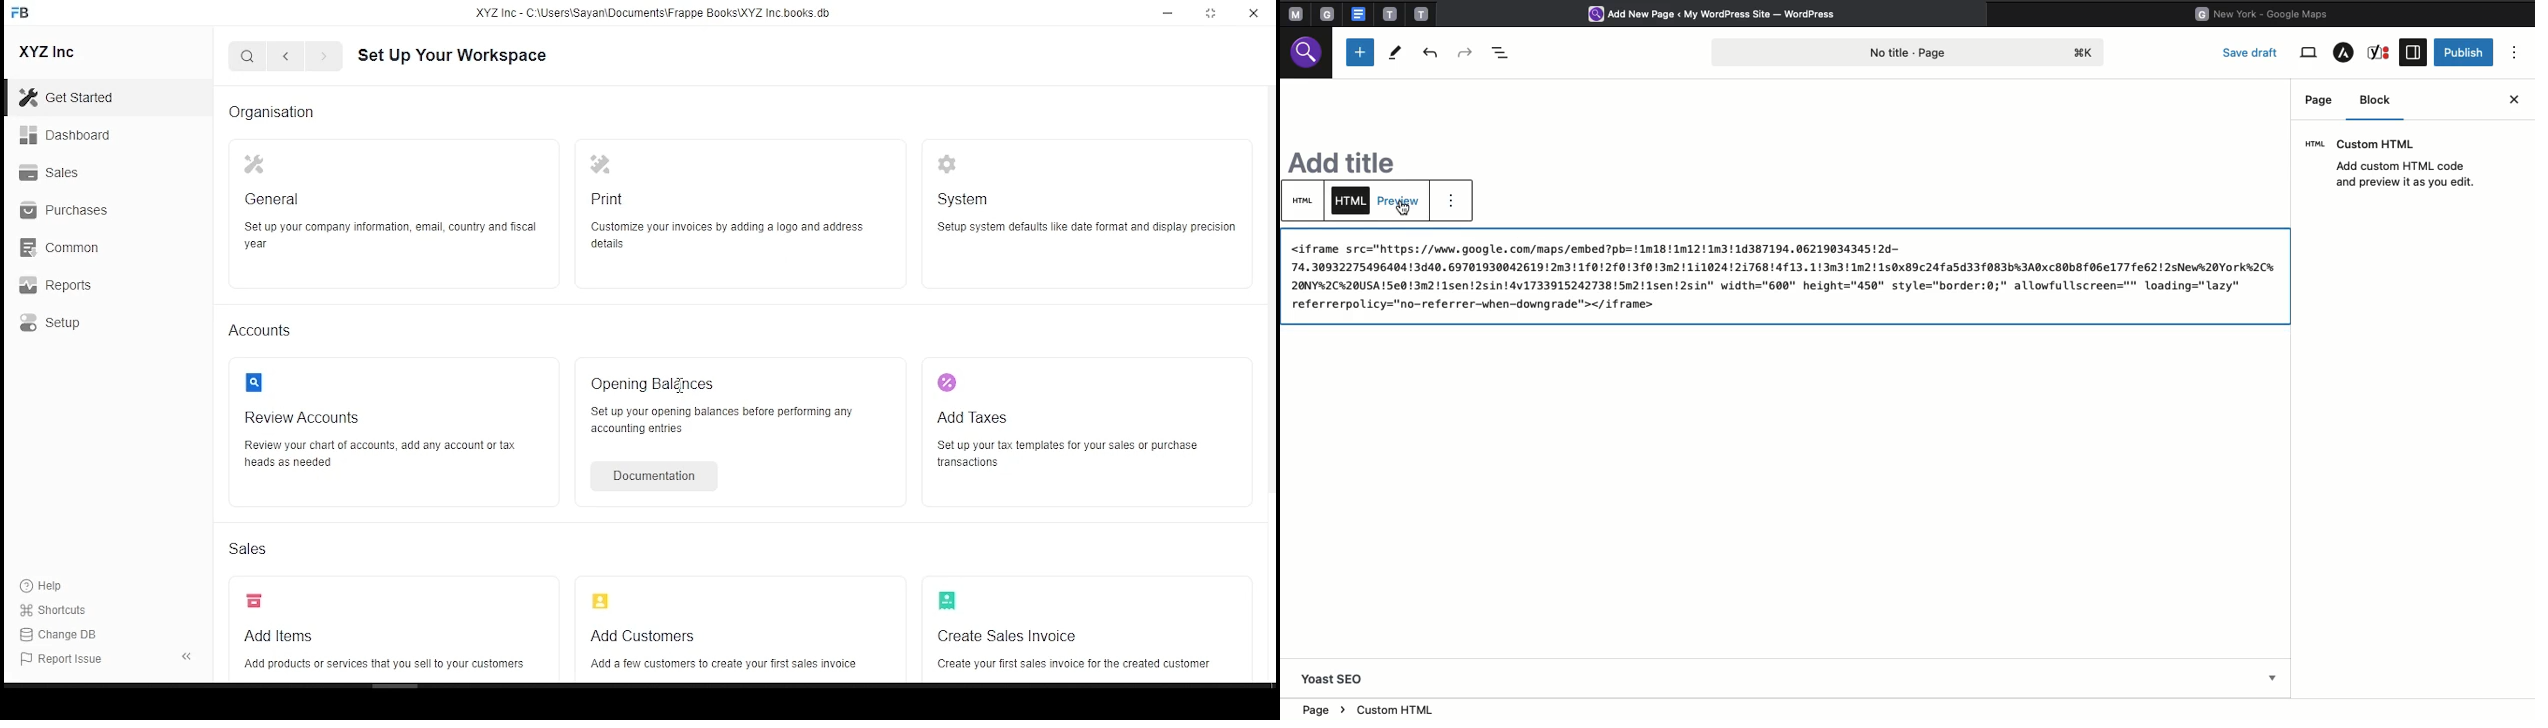 The image size is (2548, 728). I want to click on Dashboard, so click(68, 137).